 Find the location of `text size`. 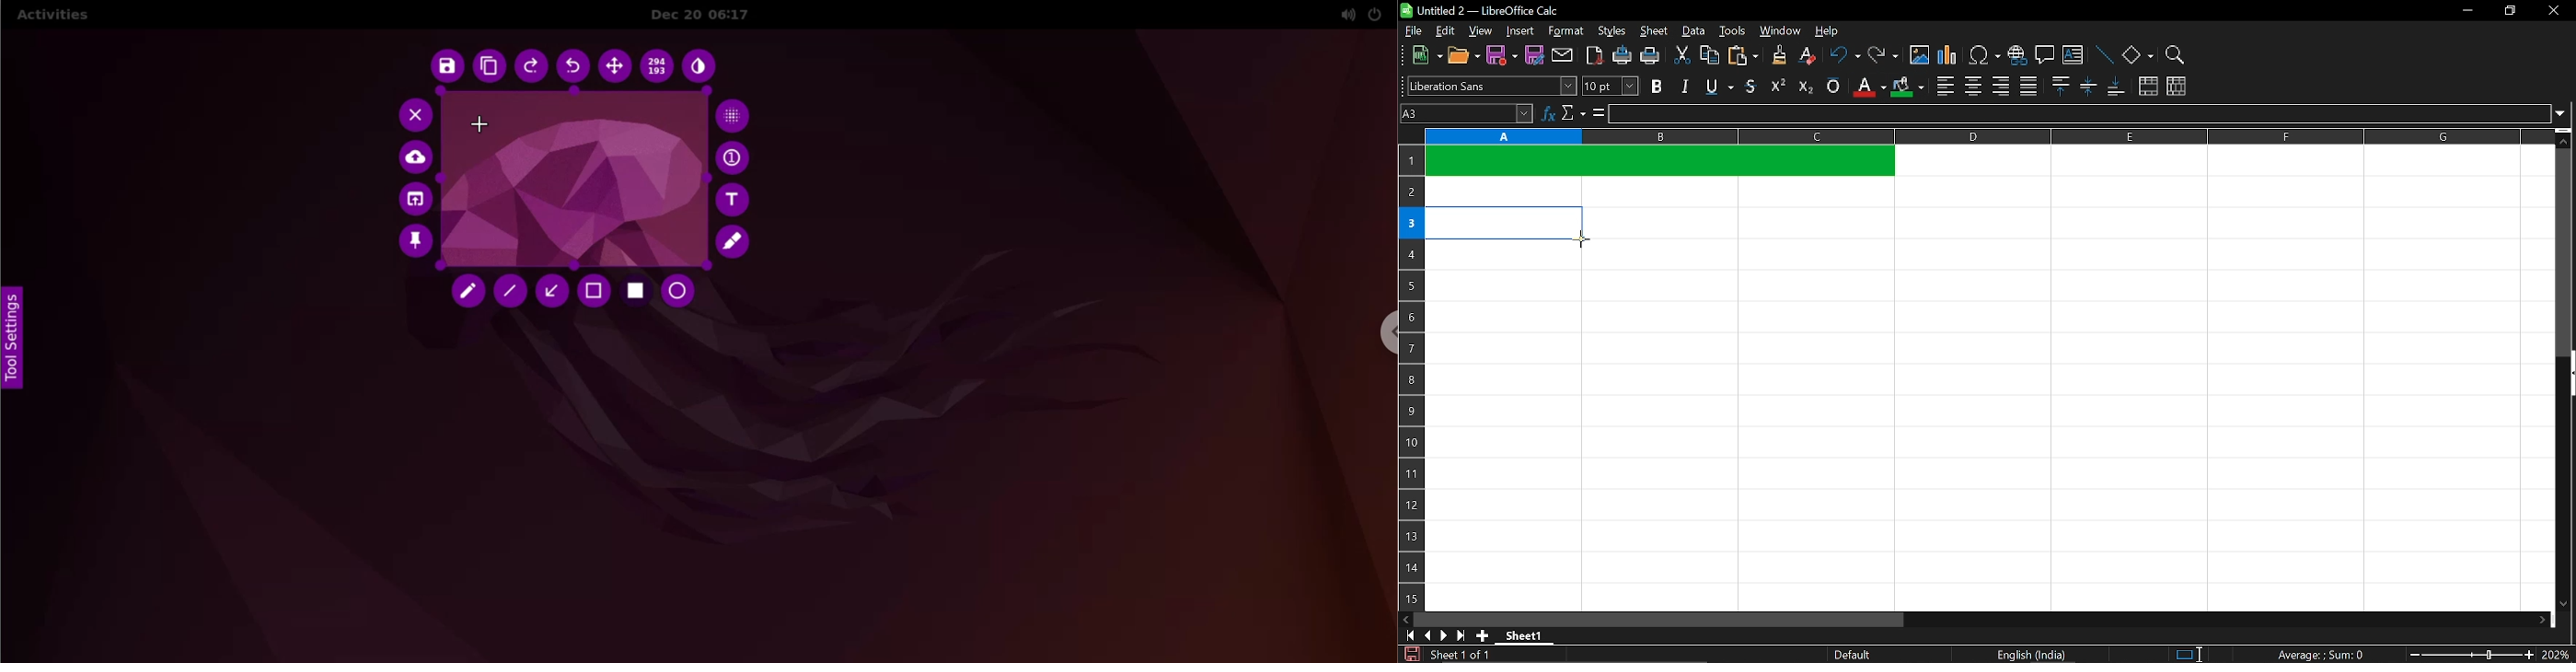

text size is located at coordinates (1611, 86).